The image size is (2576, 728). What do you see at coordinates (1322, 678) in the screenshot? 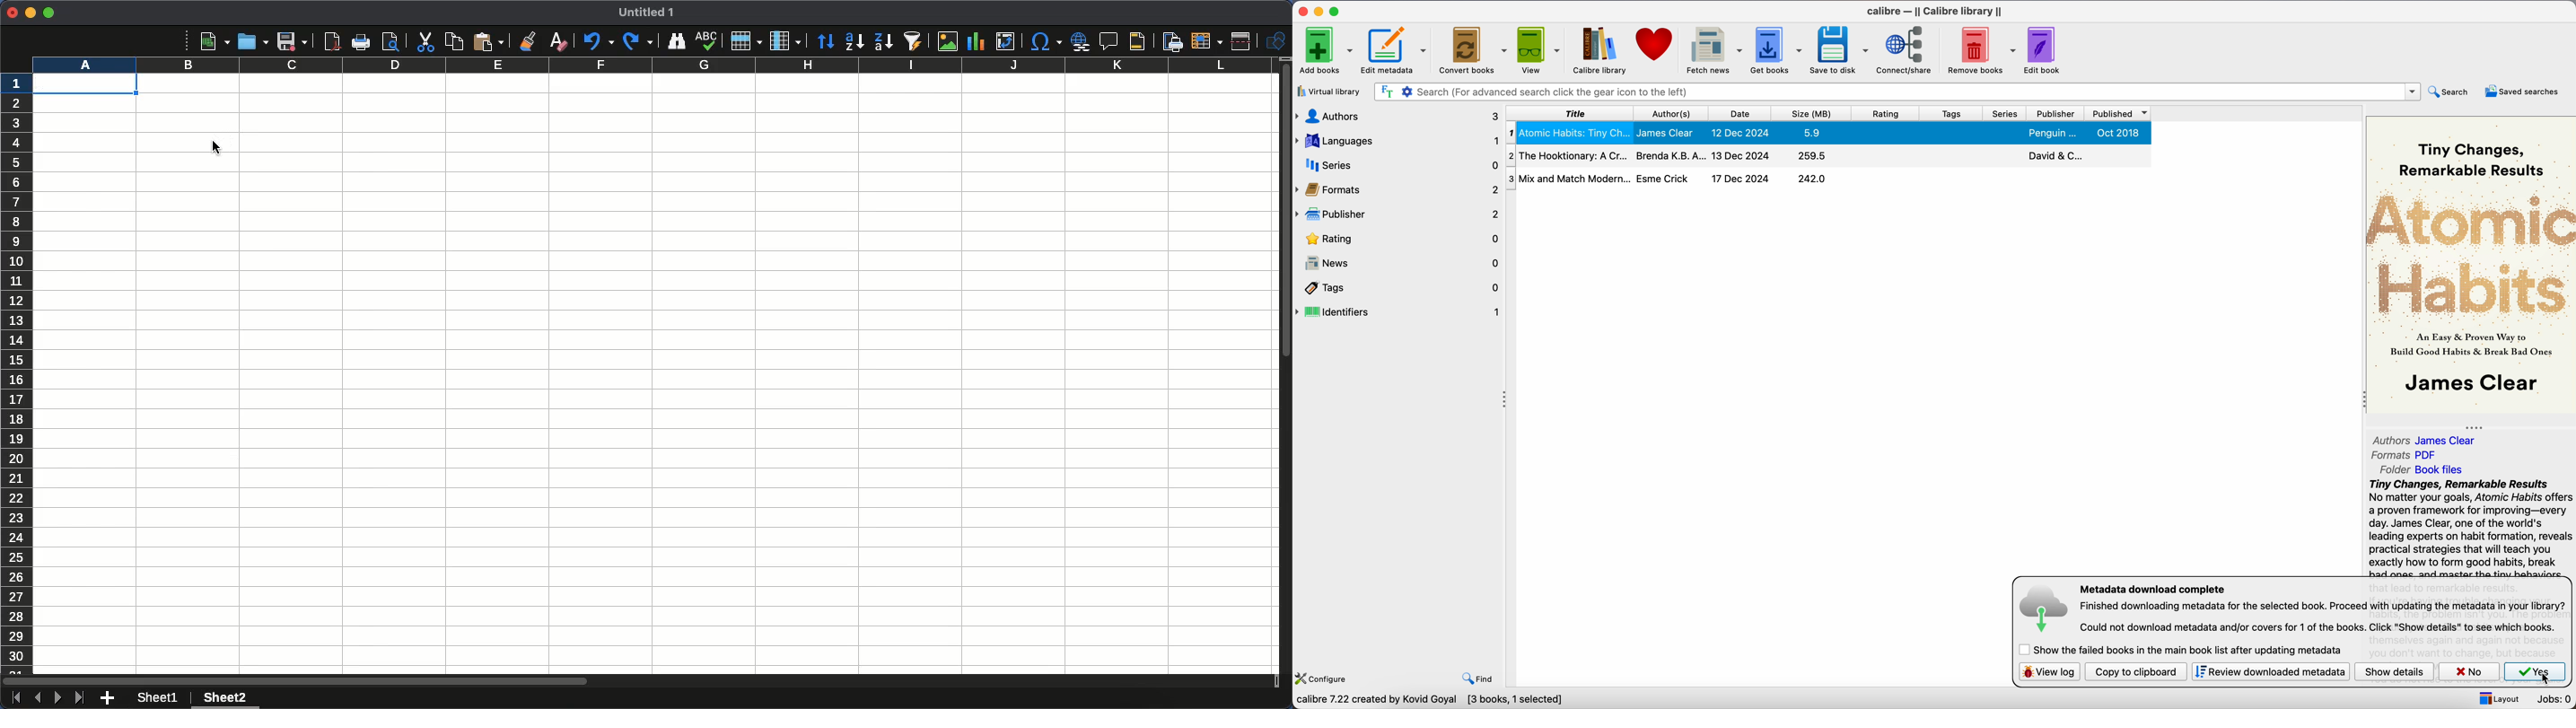
I see `configure` at bounding box center [1322, 678].